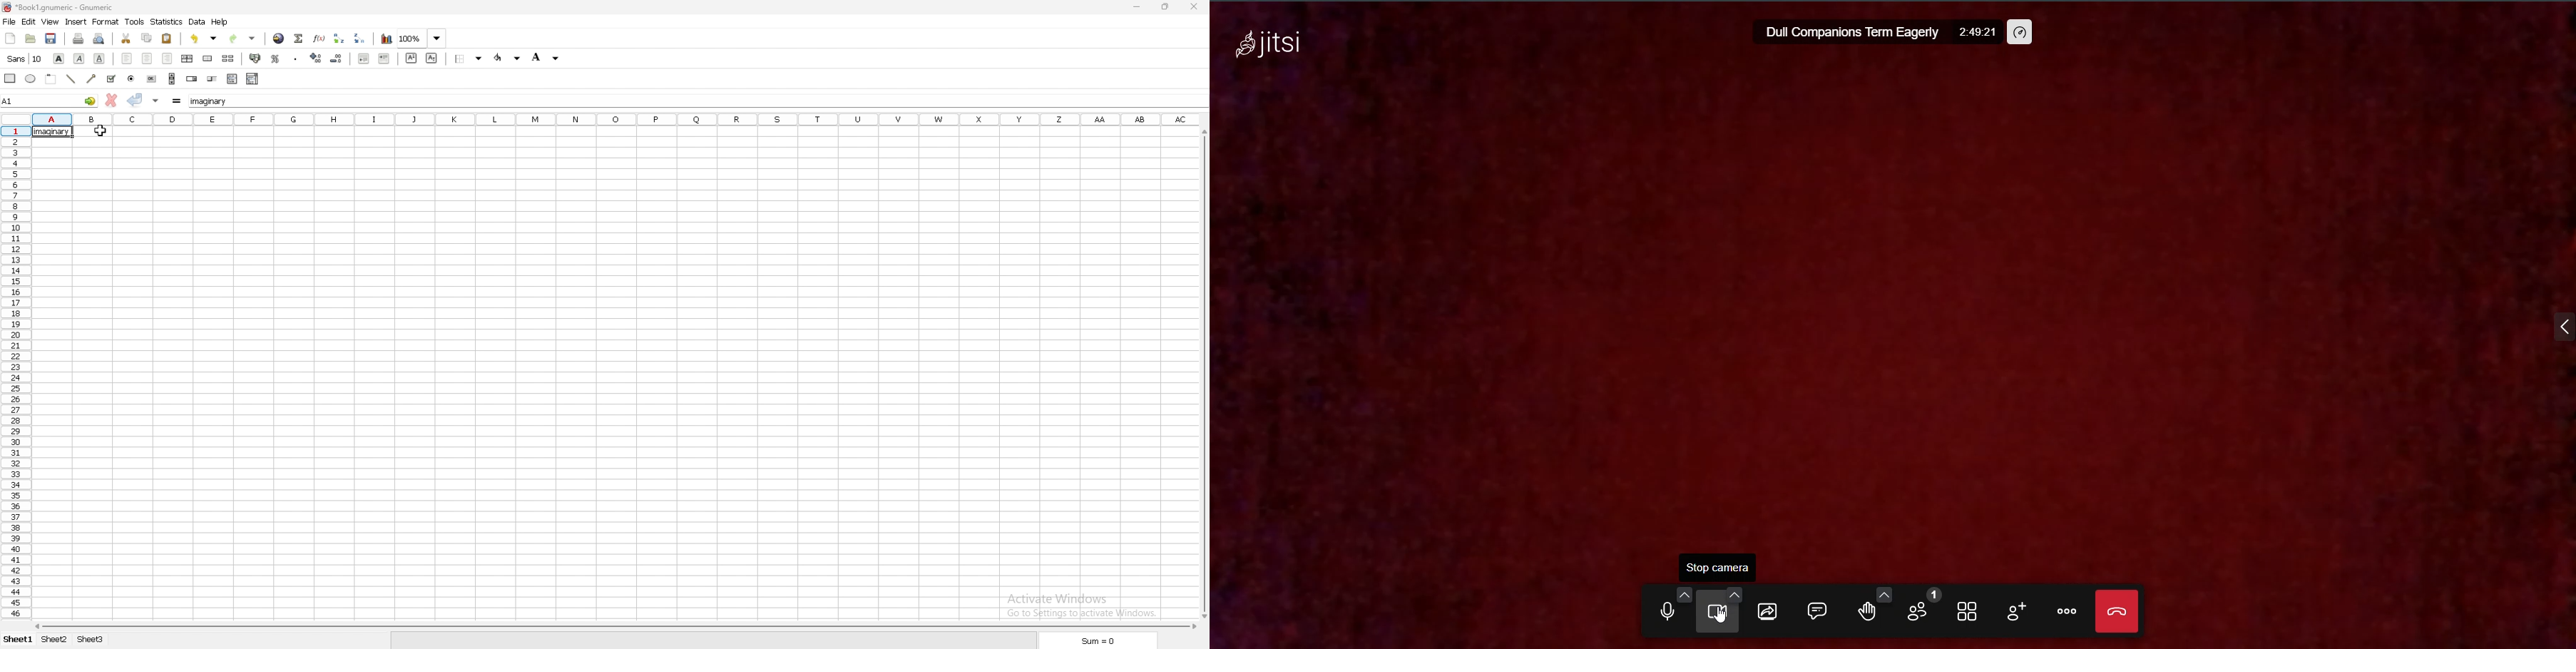 The width and height of the screenshot is (2576, 672). What do you see at coordinates (1165, 7) in the screenshot?
I see `resize` at bounding box center [1165, 7].